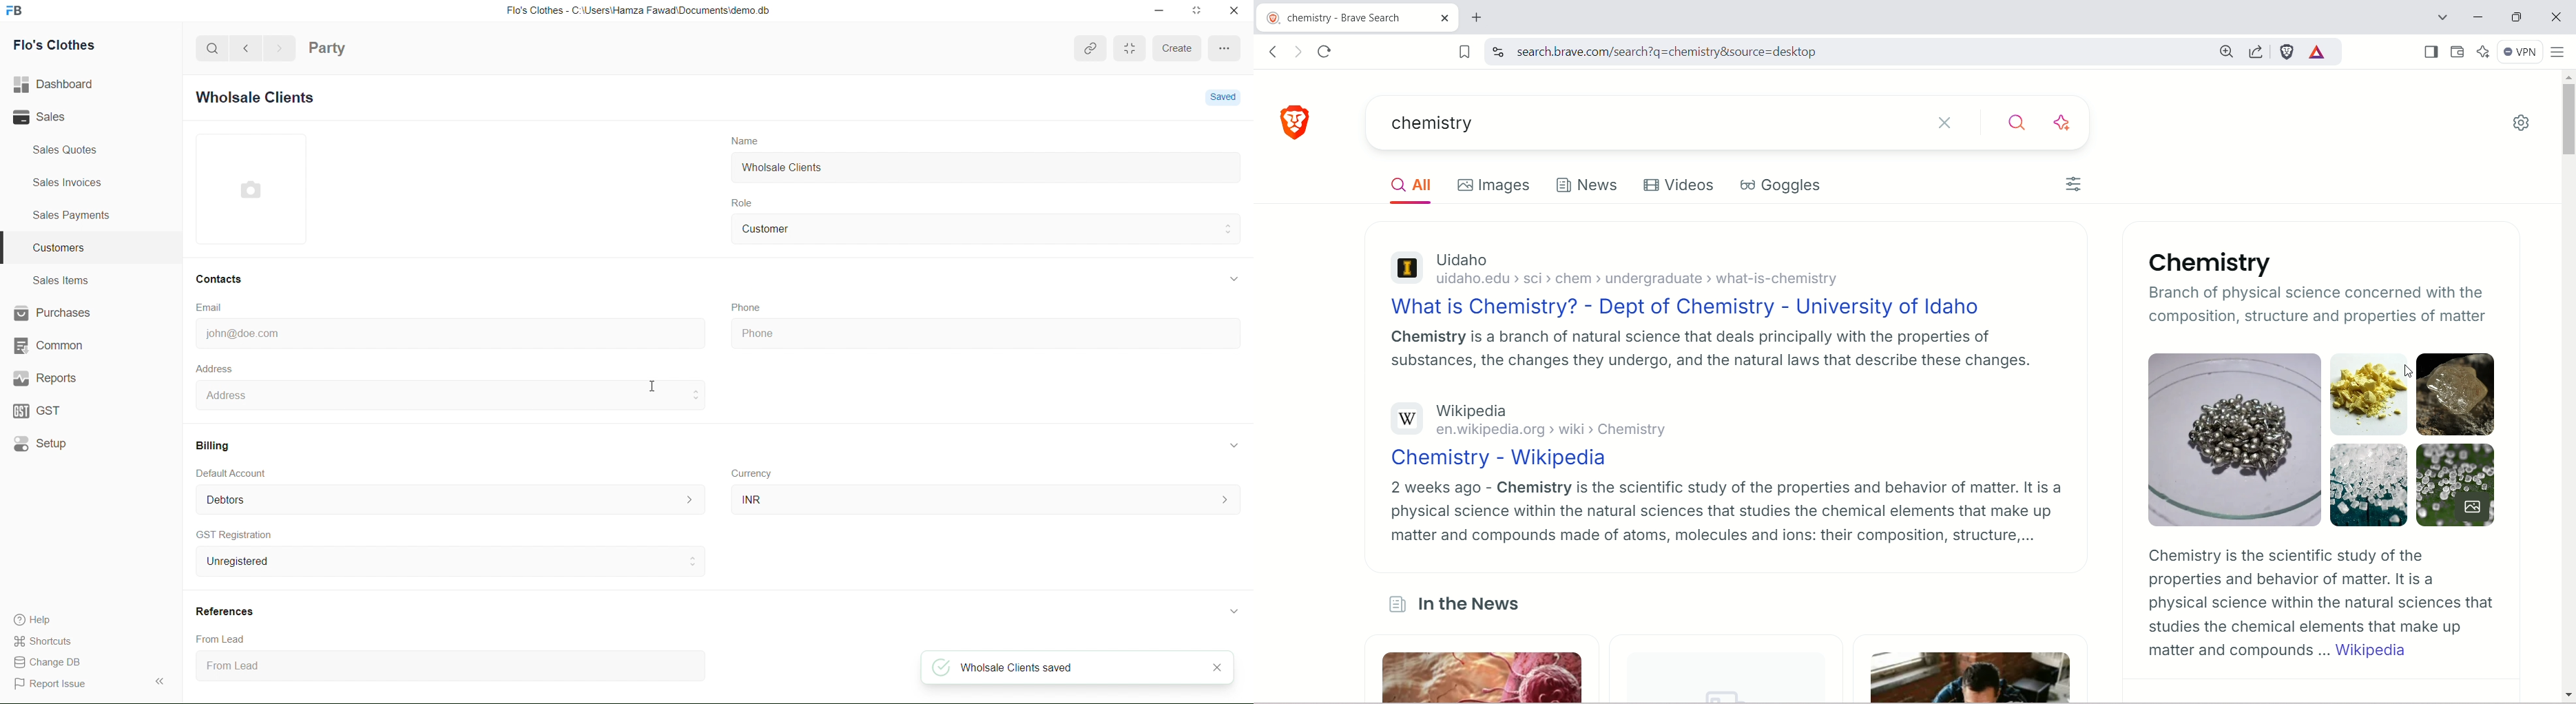 This screenshot has width=2576, height=728. I want to click on profile picture, so click(253, 190).